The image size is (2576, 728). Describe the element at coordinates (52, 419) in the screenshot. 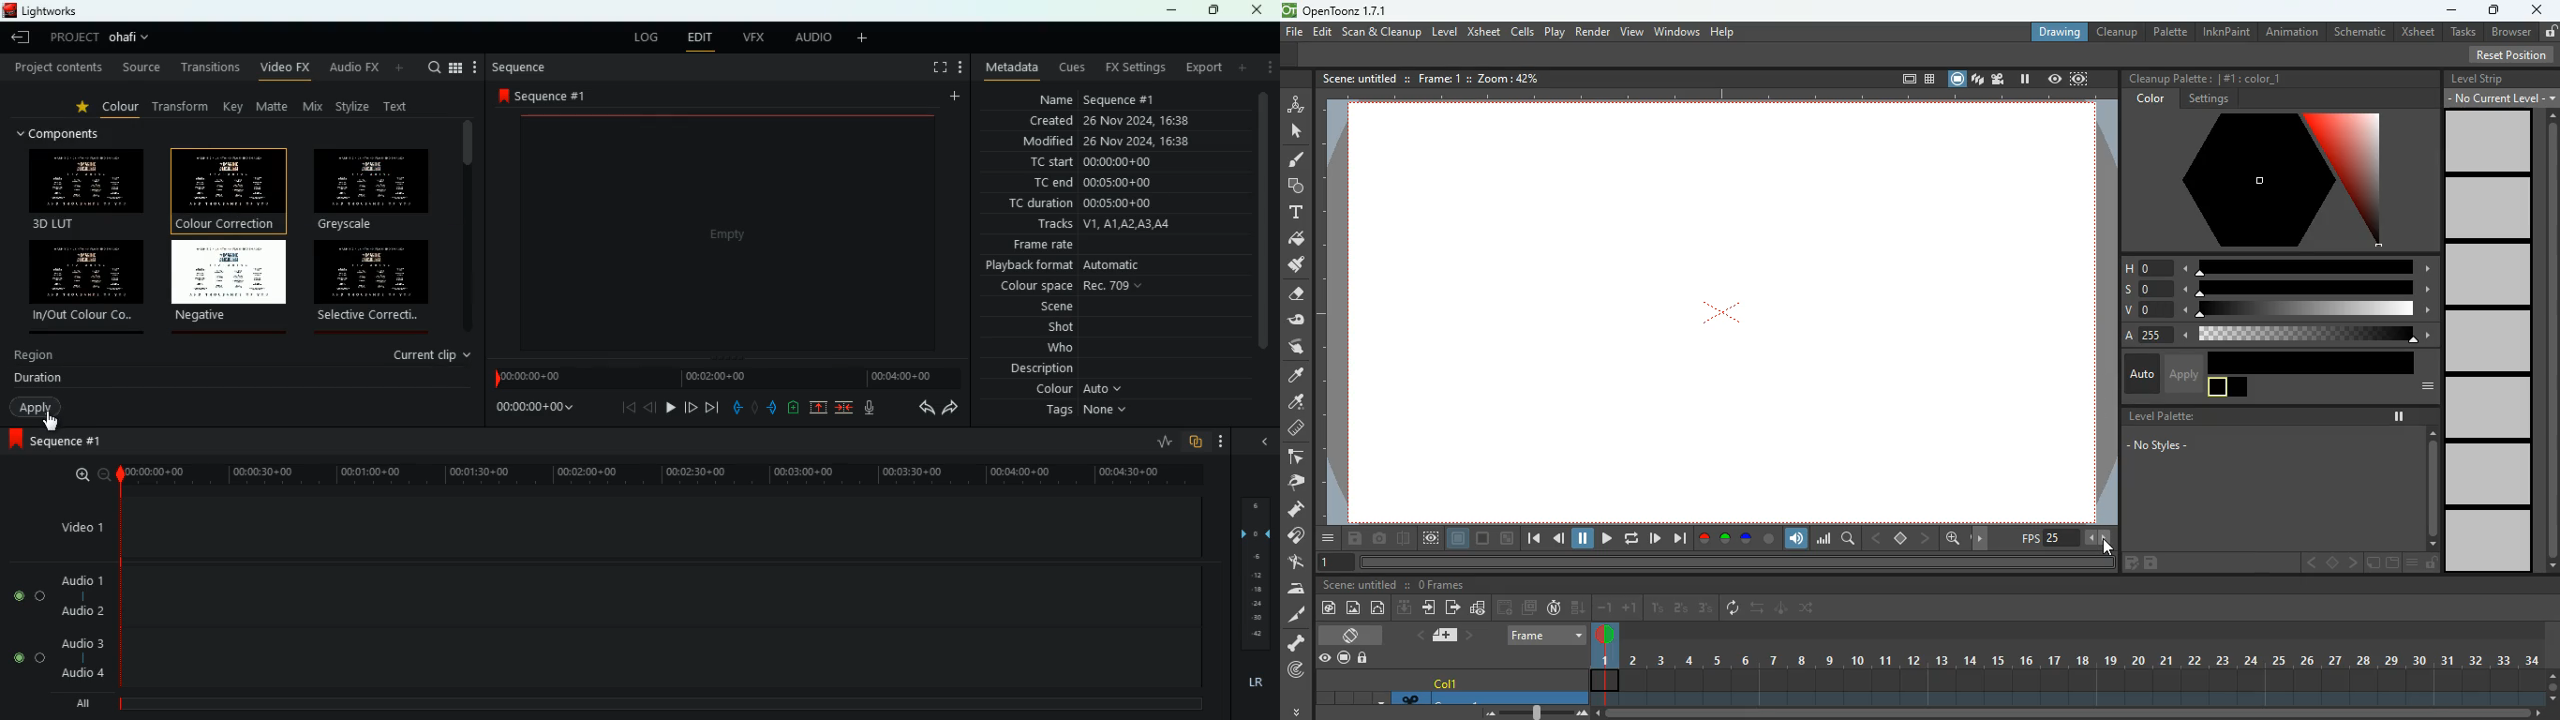

I see `cursor` at that location.